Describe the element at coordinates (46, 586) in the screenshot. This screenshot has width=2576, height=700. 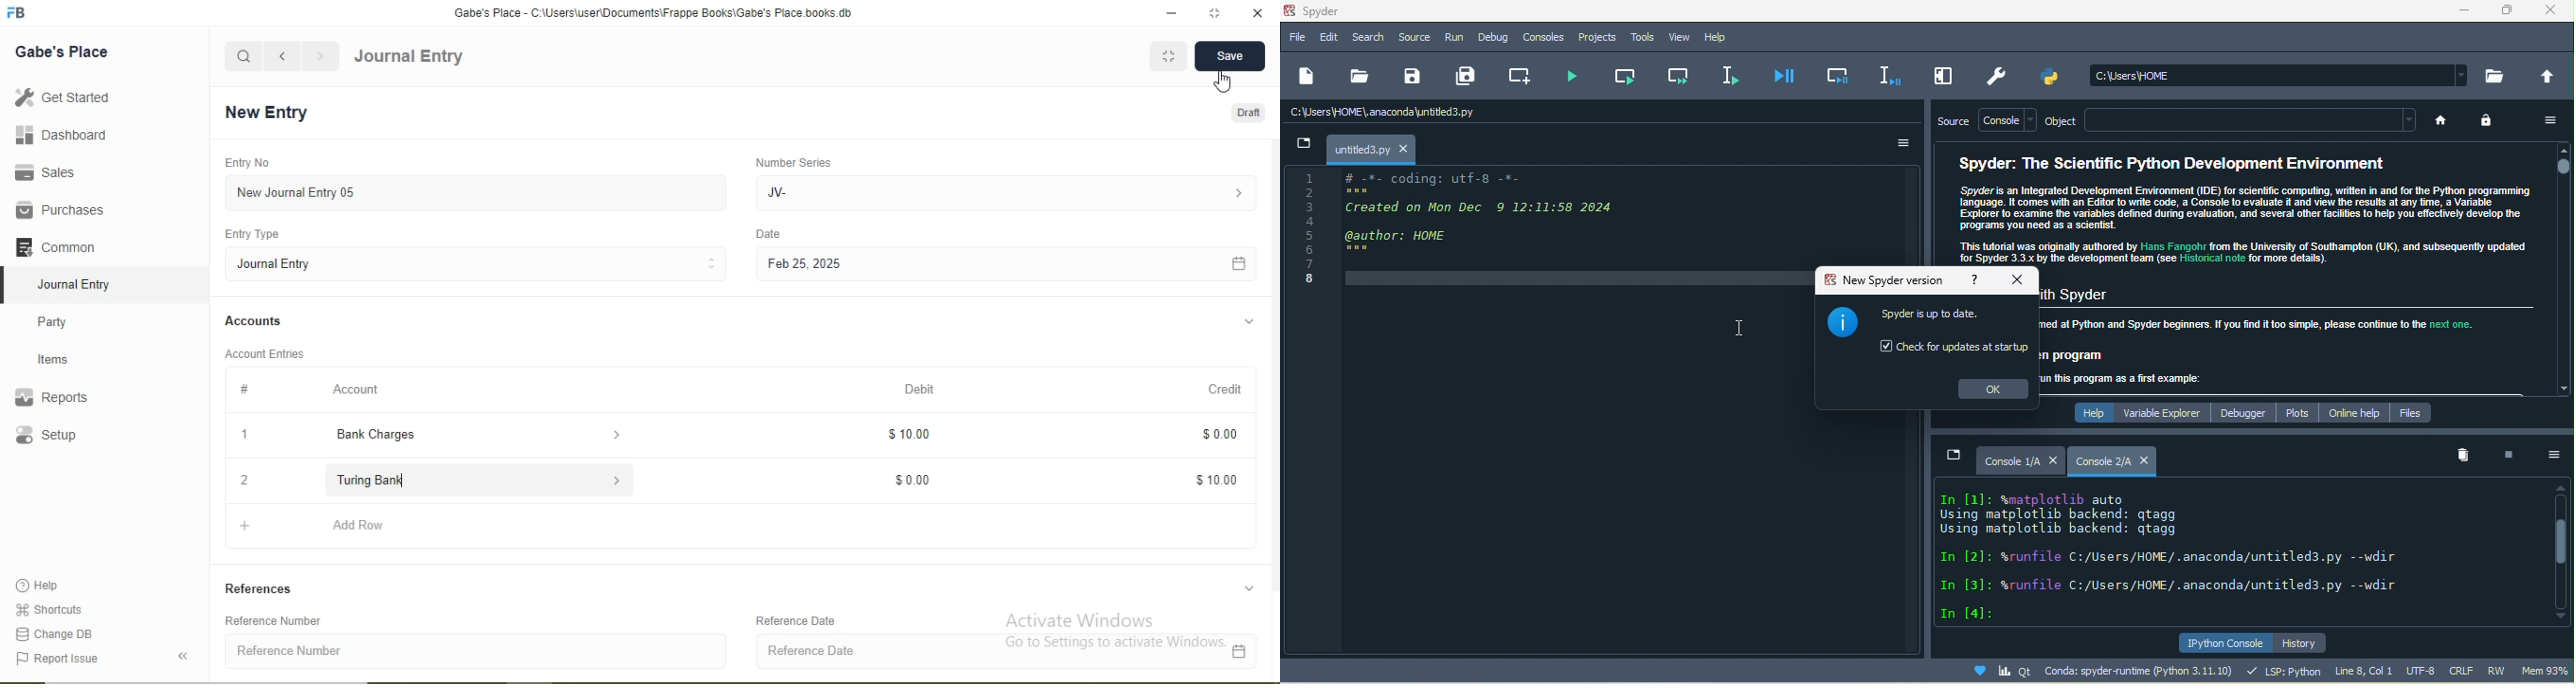
I see `Help` at that location.